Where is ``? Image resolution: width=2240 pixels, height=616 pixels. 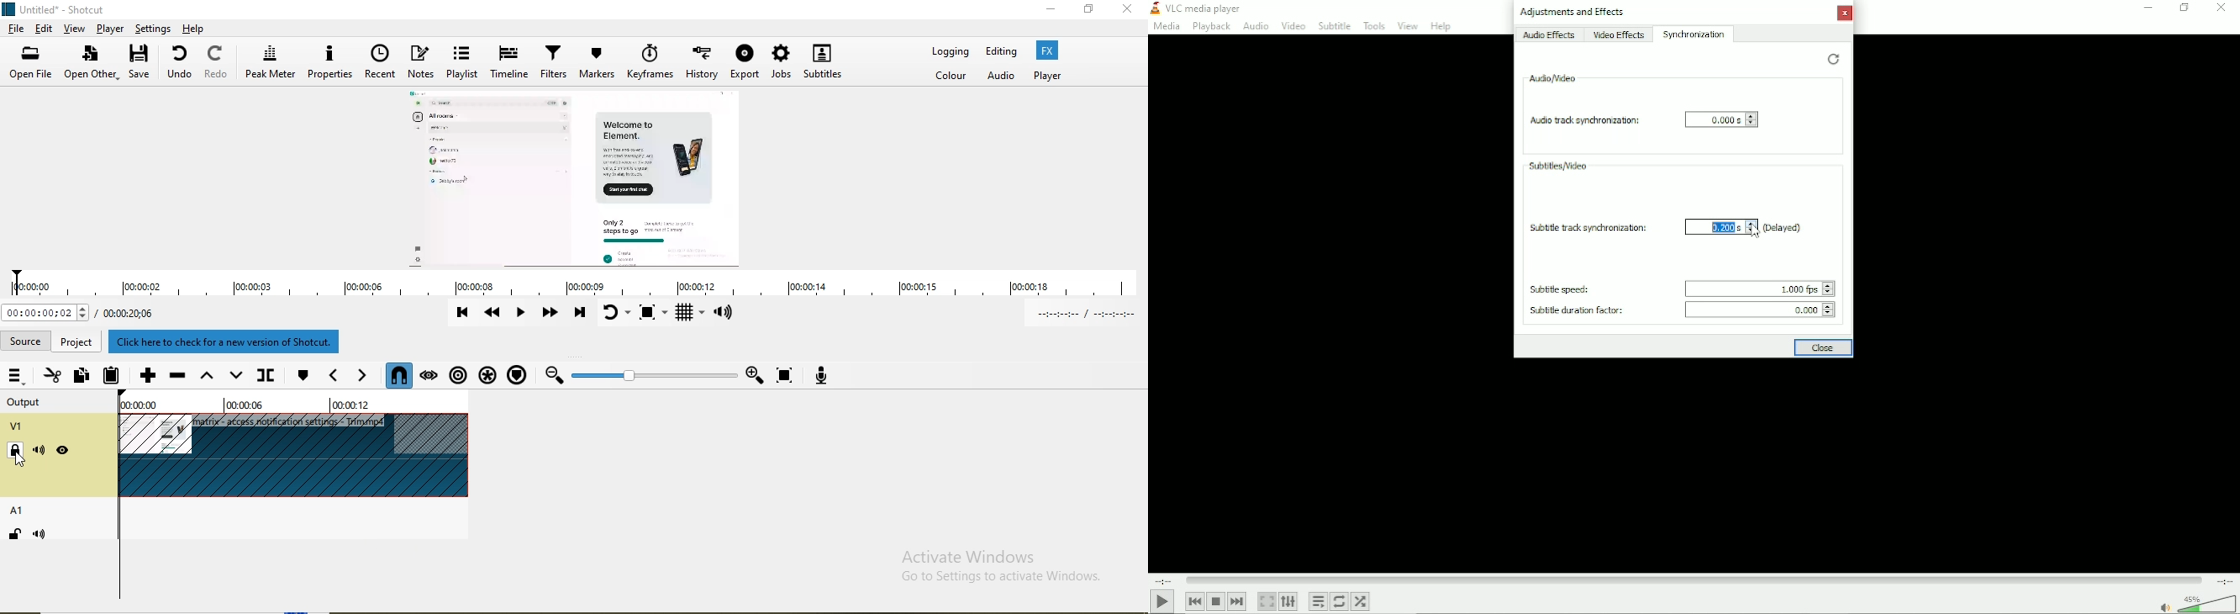
 is located at coordinates (823, 63).